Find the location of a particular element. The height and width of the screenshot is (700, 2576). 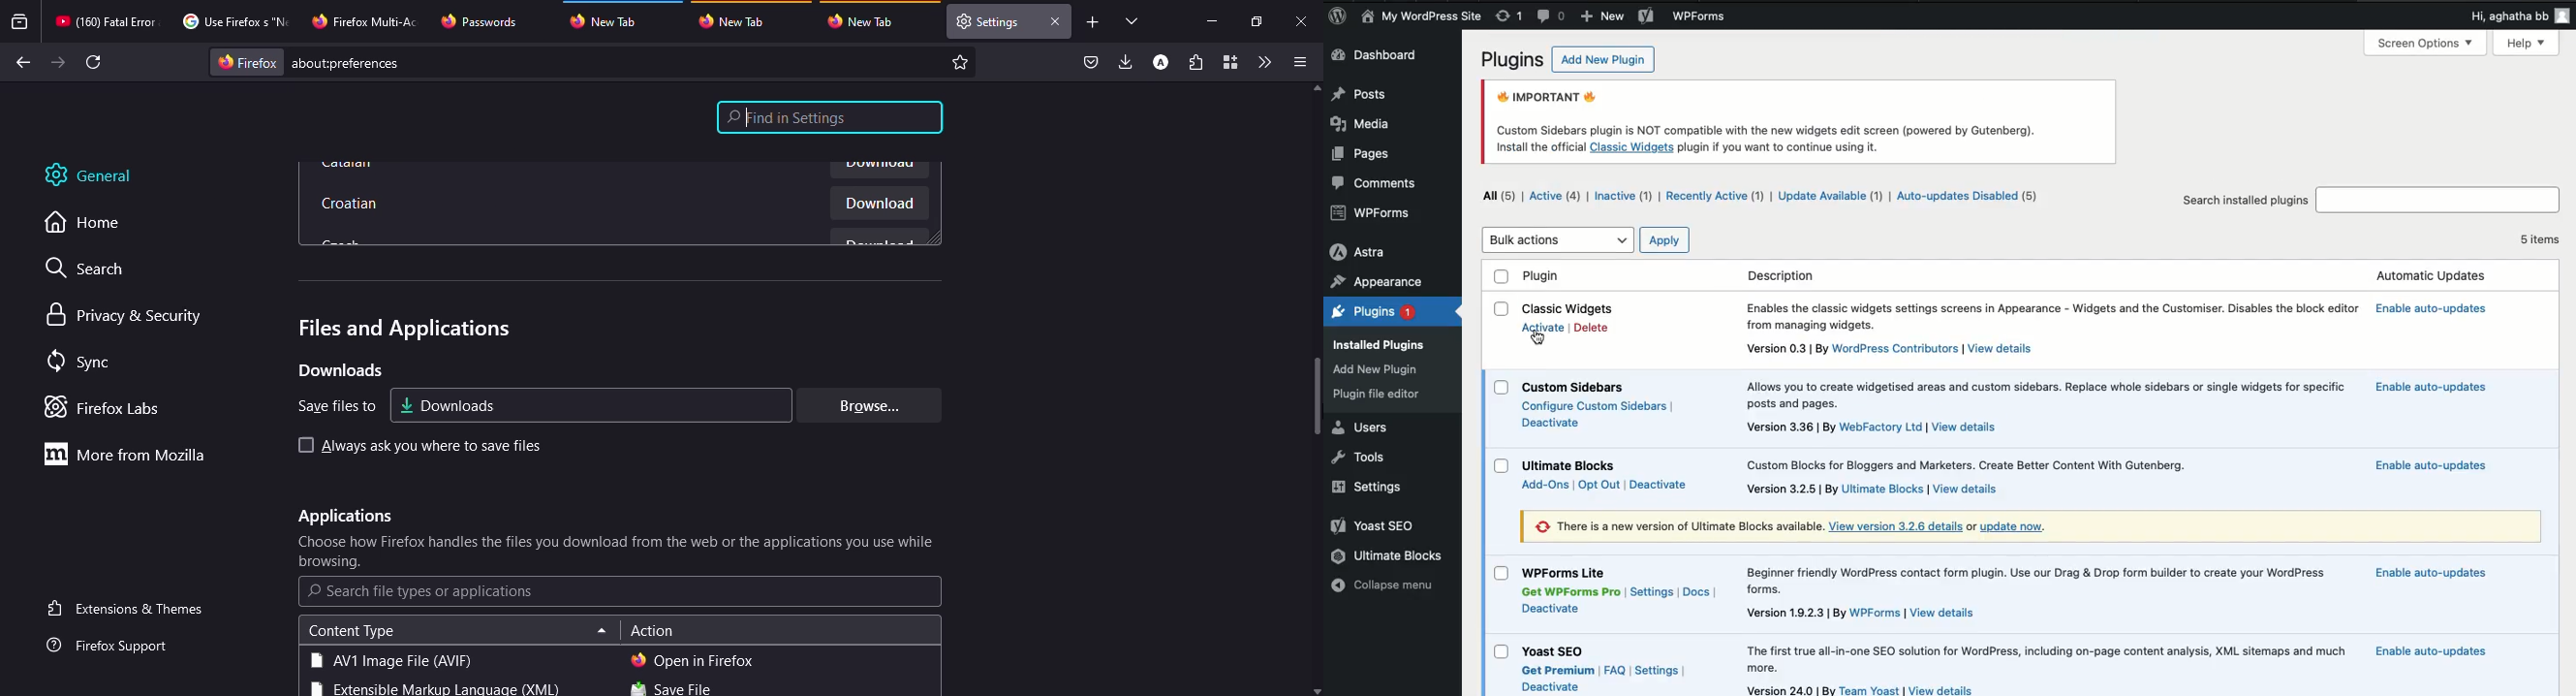

Deactive is located at coordinates (1660, 484).